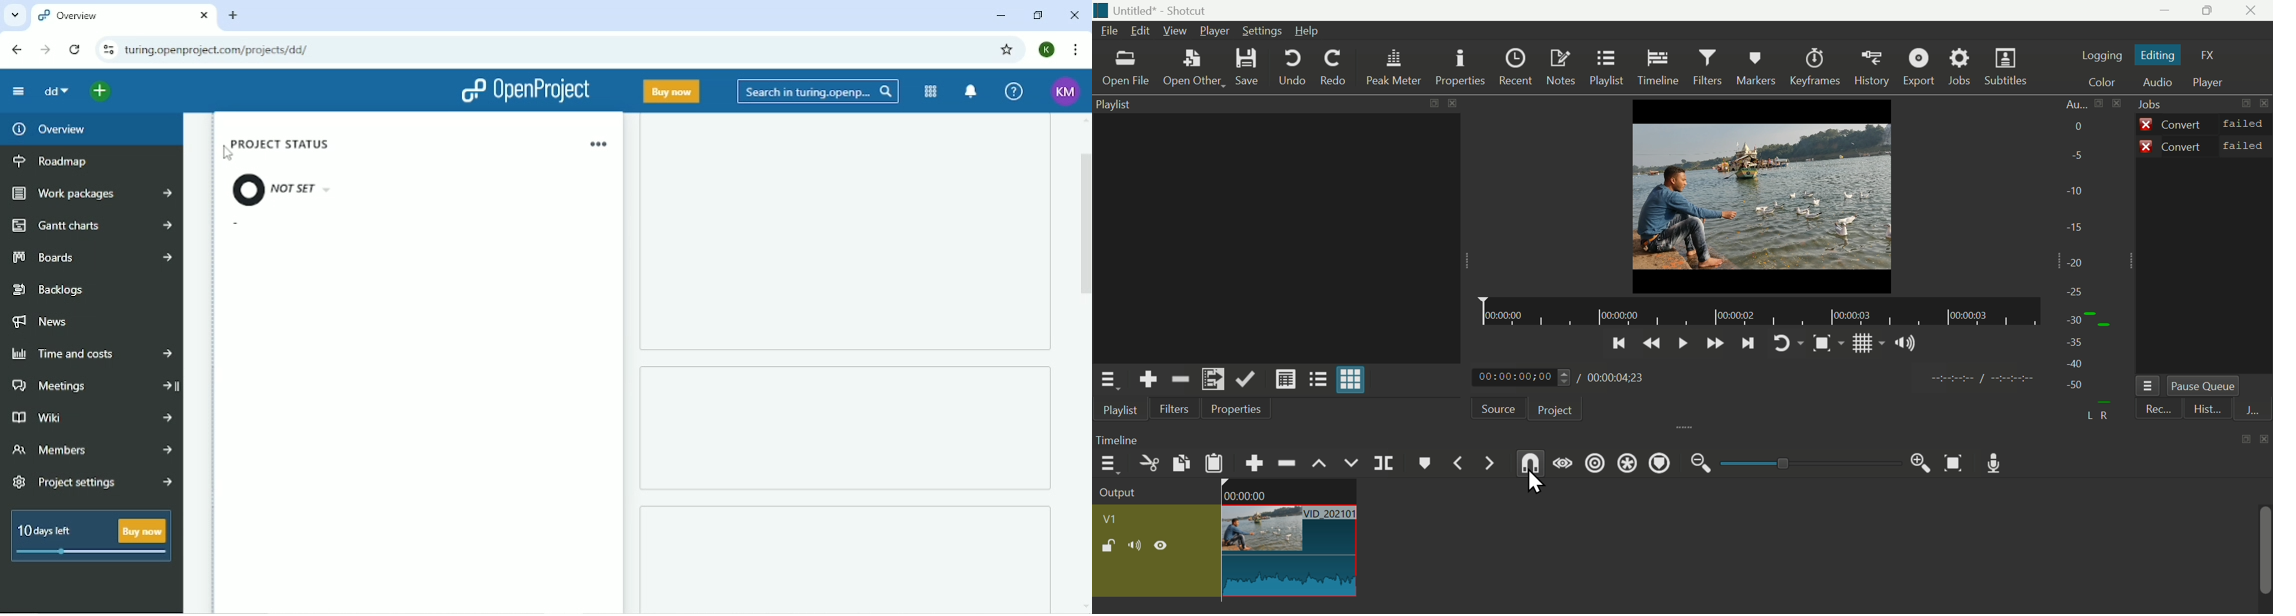 This screenshot has height=616, width=2296. Describe the element at coordinates (1309, 31) in the screenshot. I see `` at that location.